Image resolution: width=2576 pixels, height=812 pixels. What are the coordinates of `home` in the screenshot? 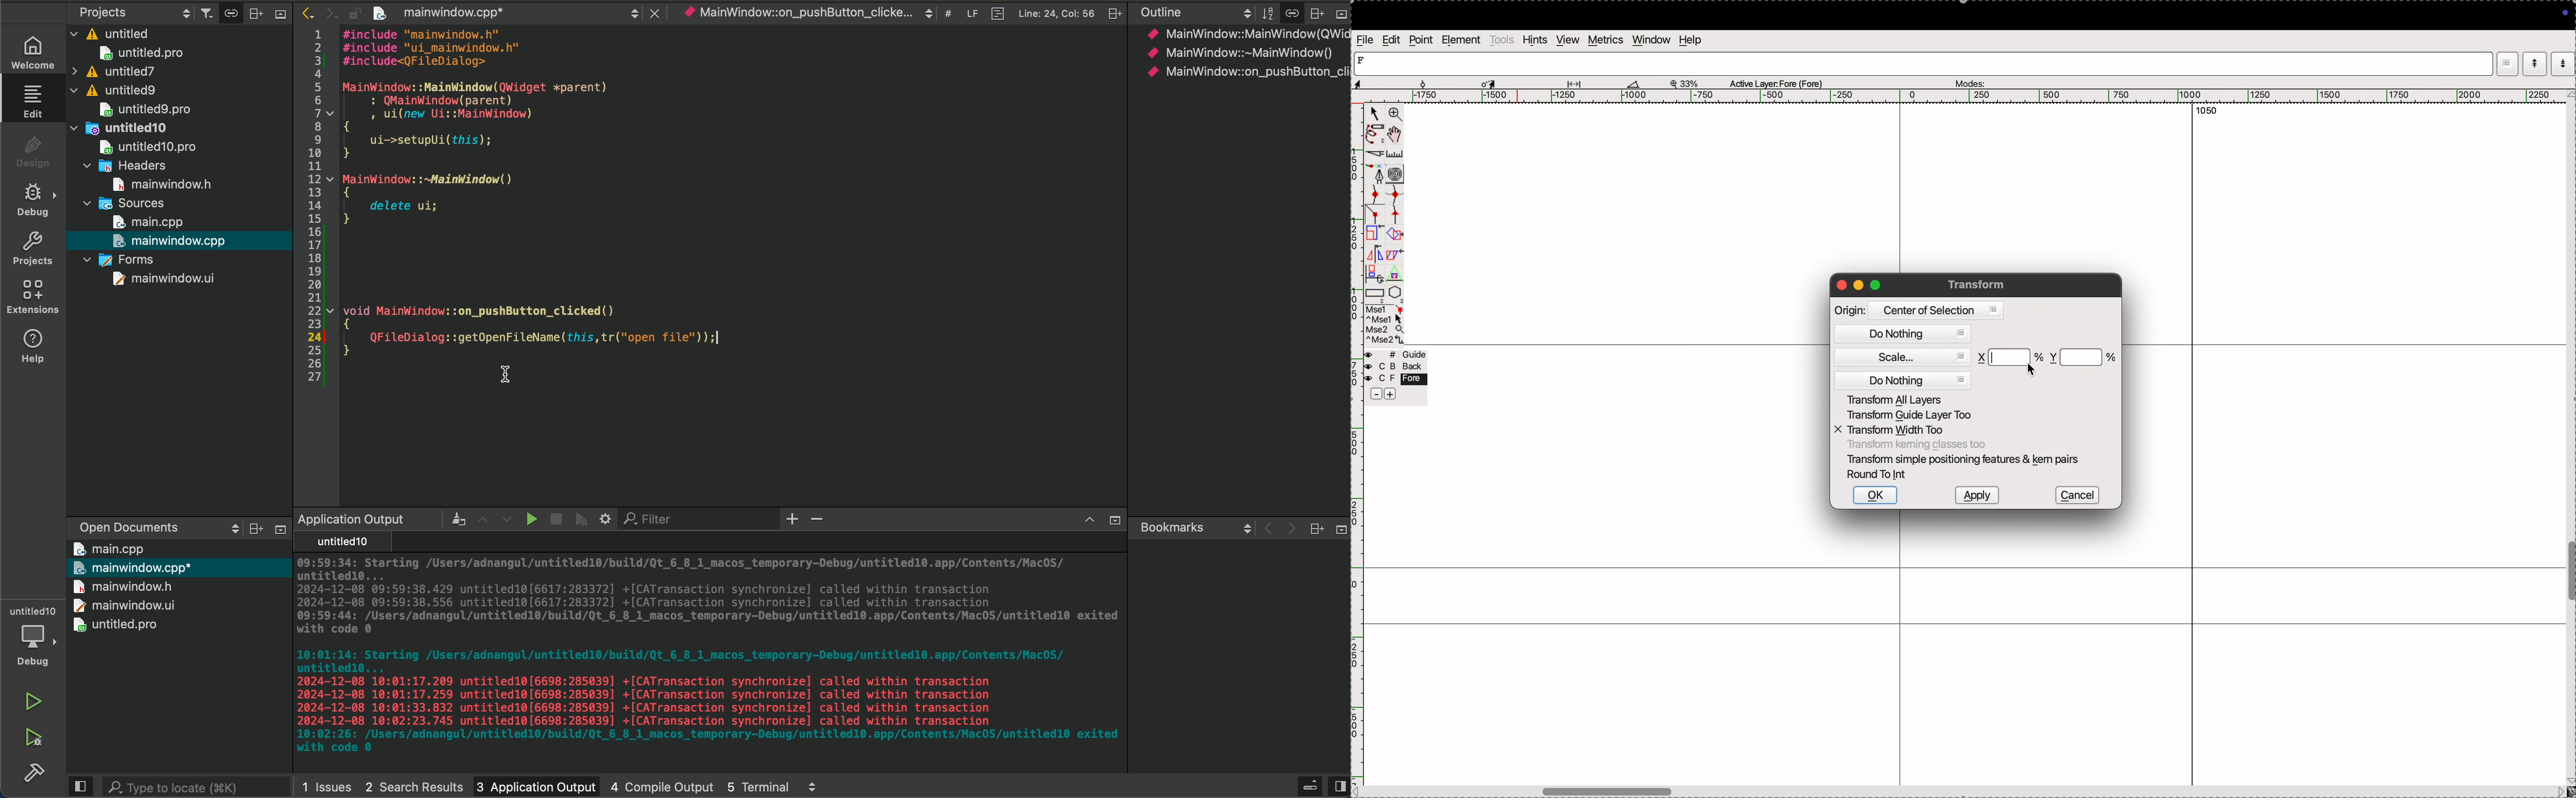 It's located at (29, 51).